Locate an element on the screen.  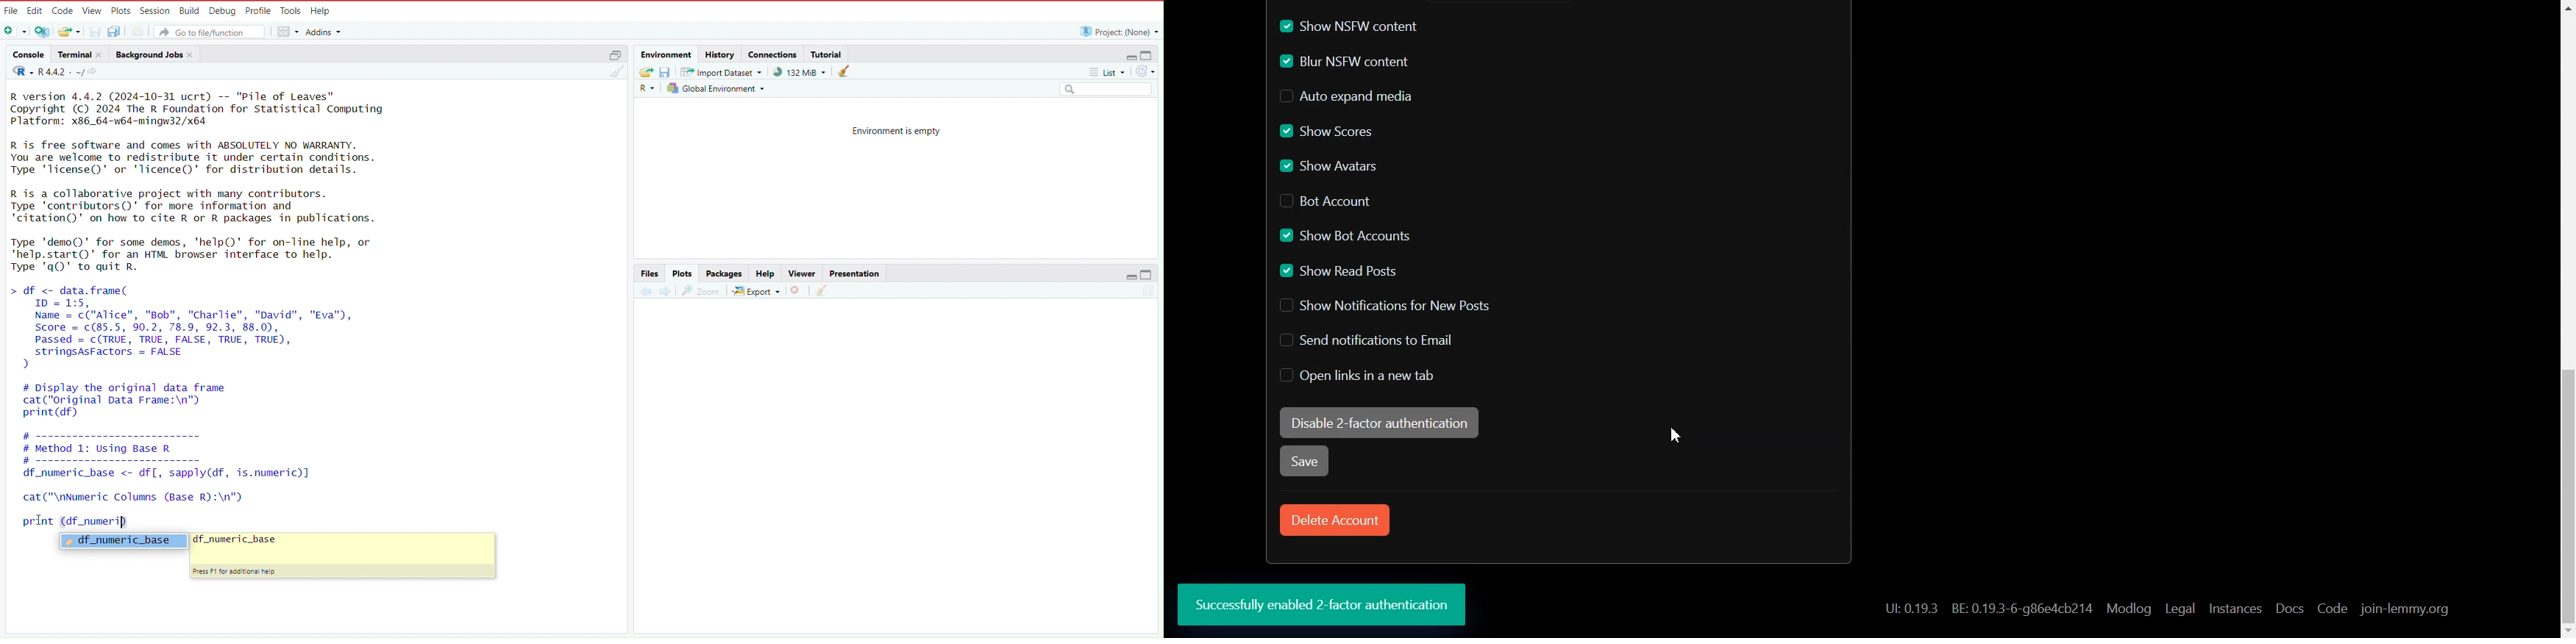
Viewer is located at coordinates (801, 272).